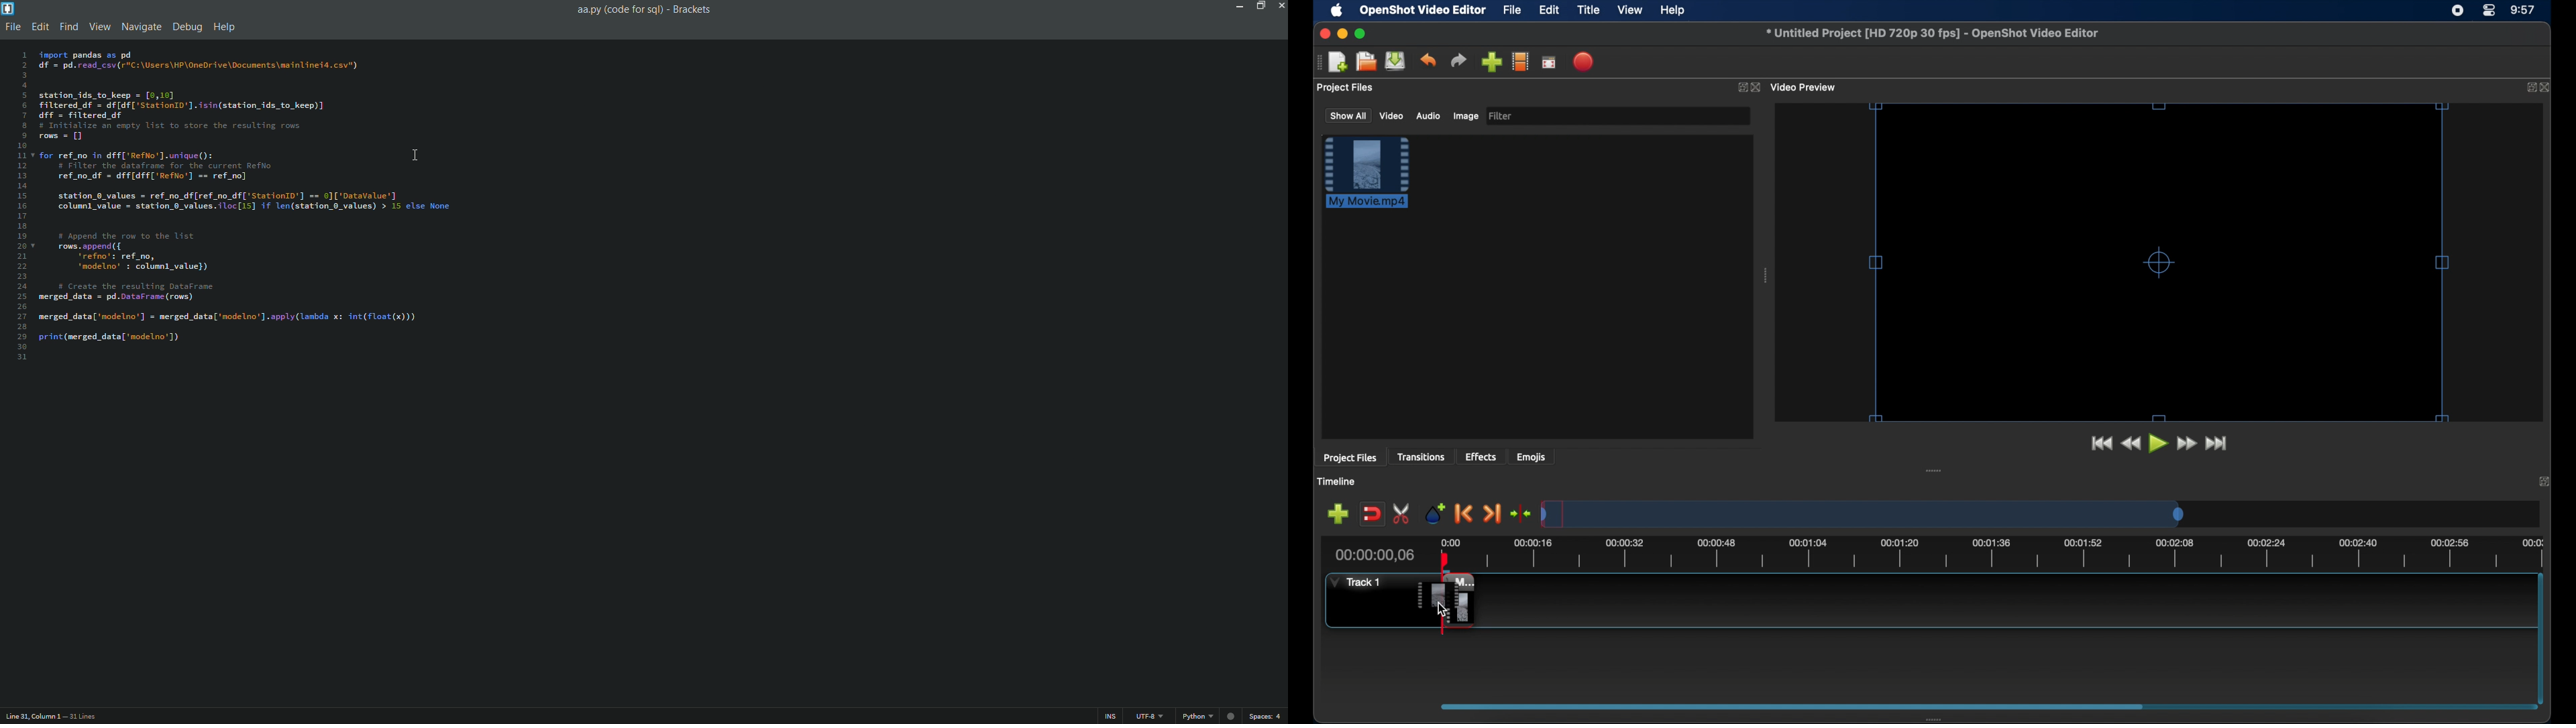  Describe the element at coordinates (1465, 117) in the screenshot. I see `image` at that location.